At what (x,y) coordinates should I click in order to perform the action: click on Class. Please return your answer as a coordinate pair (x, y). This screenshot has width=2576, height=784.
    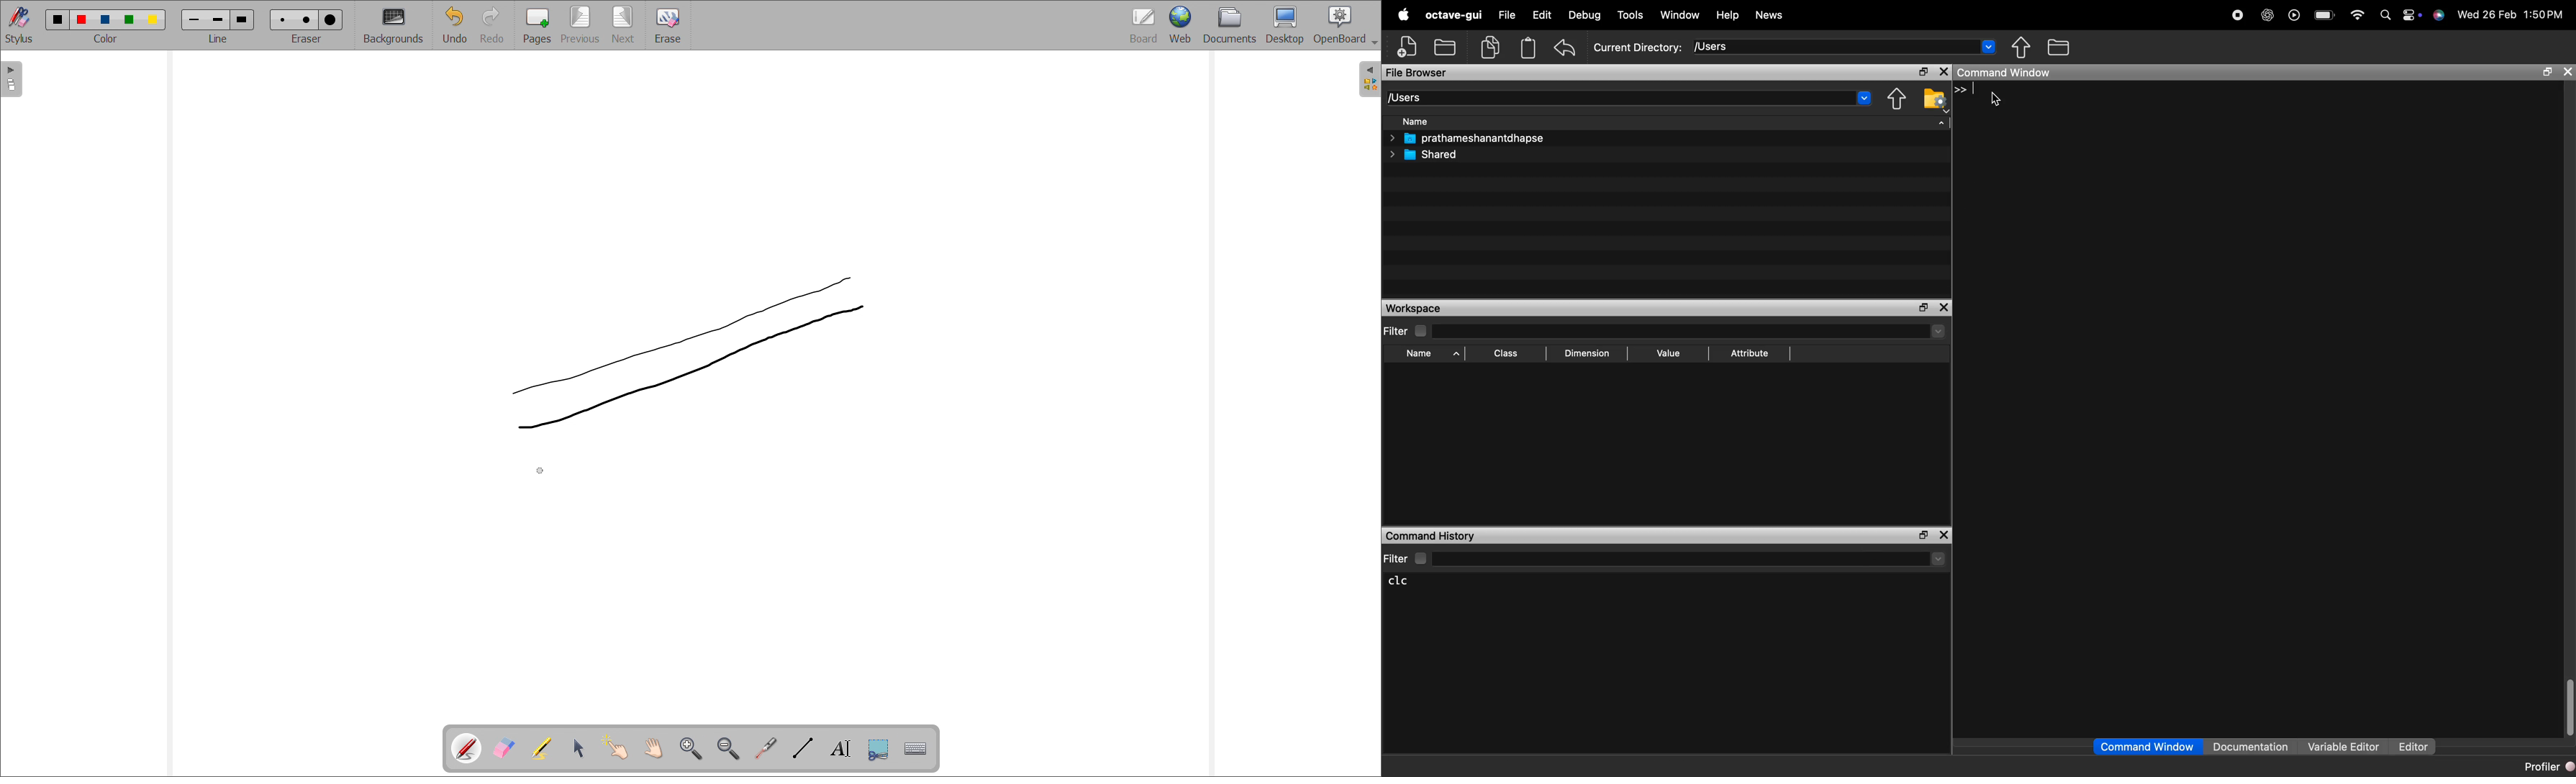
    Looking at the image, I should click on (1506, 355).